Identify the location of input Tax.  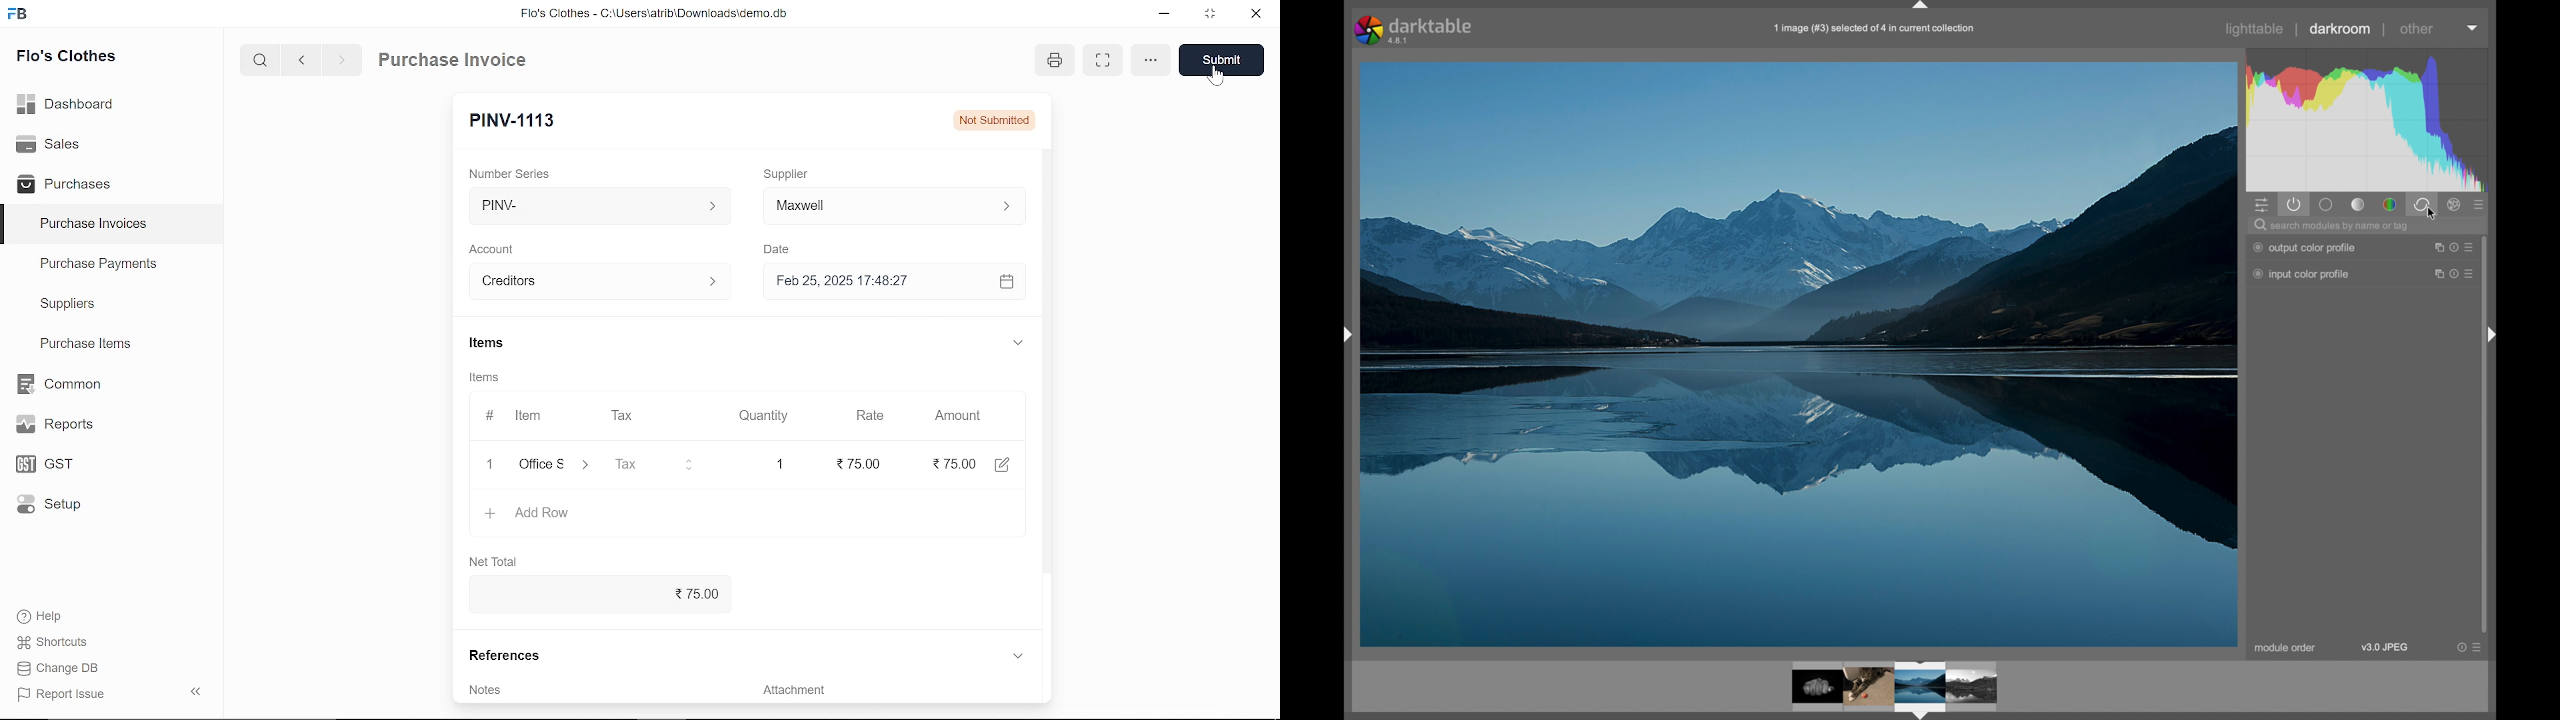
(654, 464).